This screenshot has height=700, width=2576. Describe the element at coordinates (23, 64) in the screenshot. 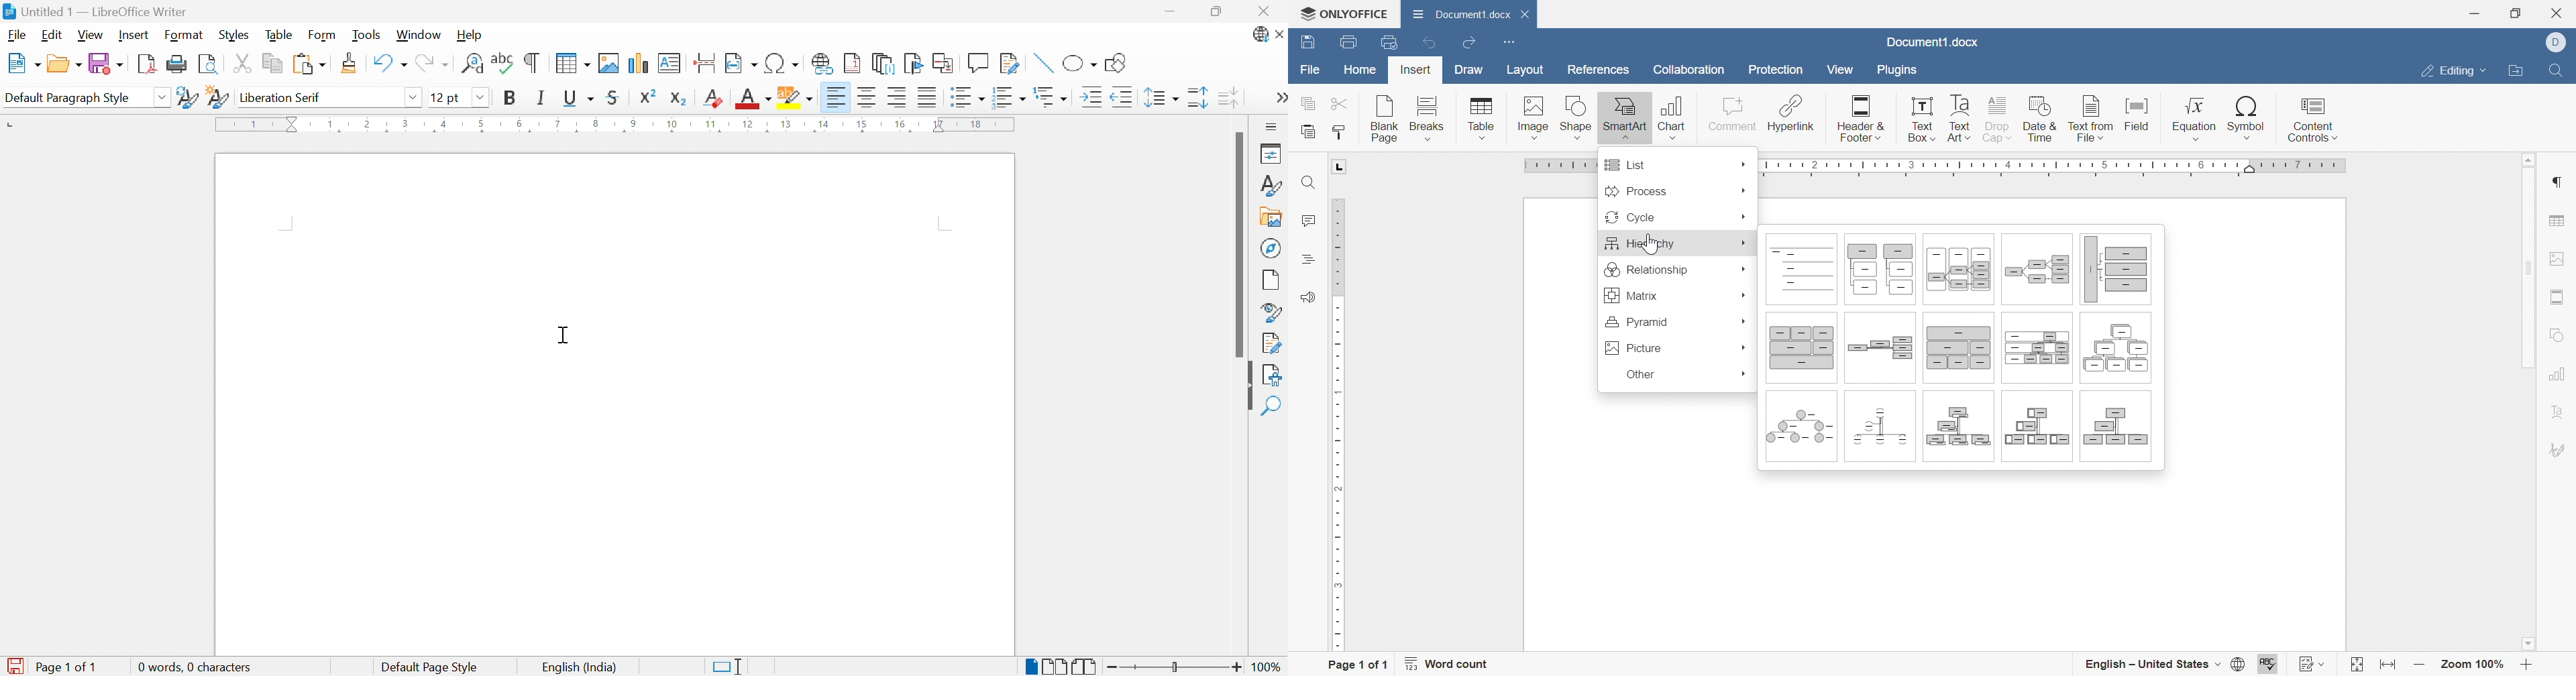

I see `New` at that location.